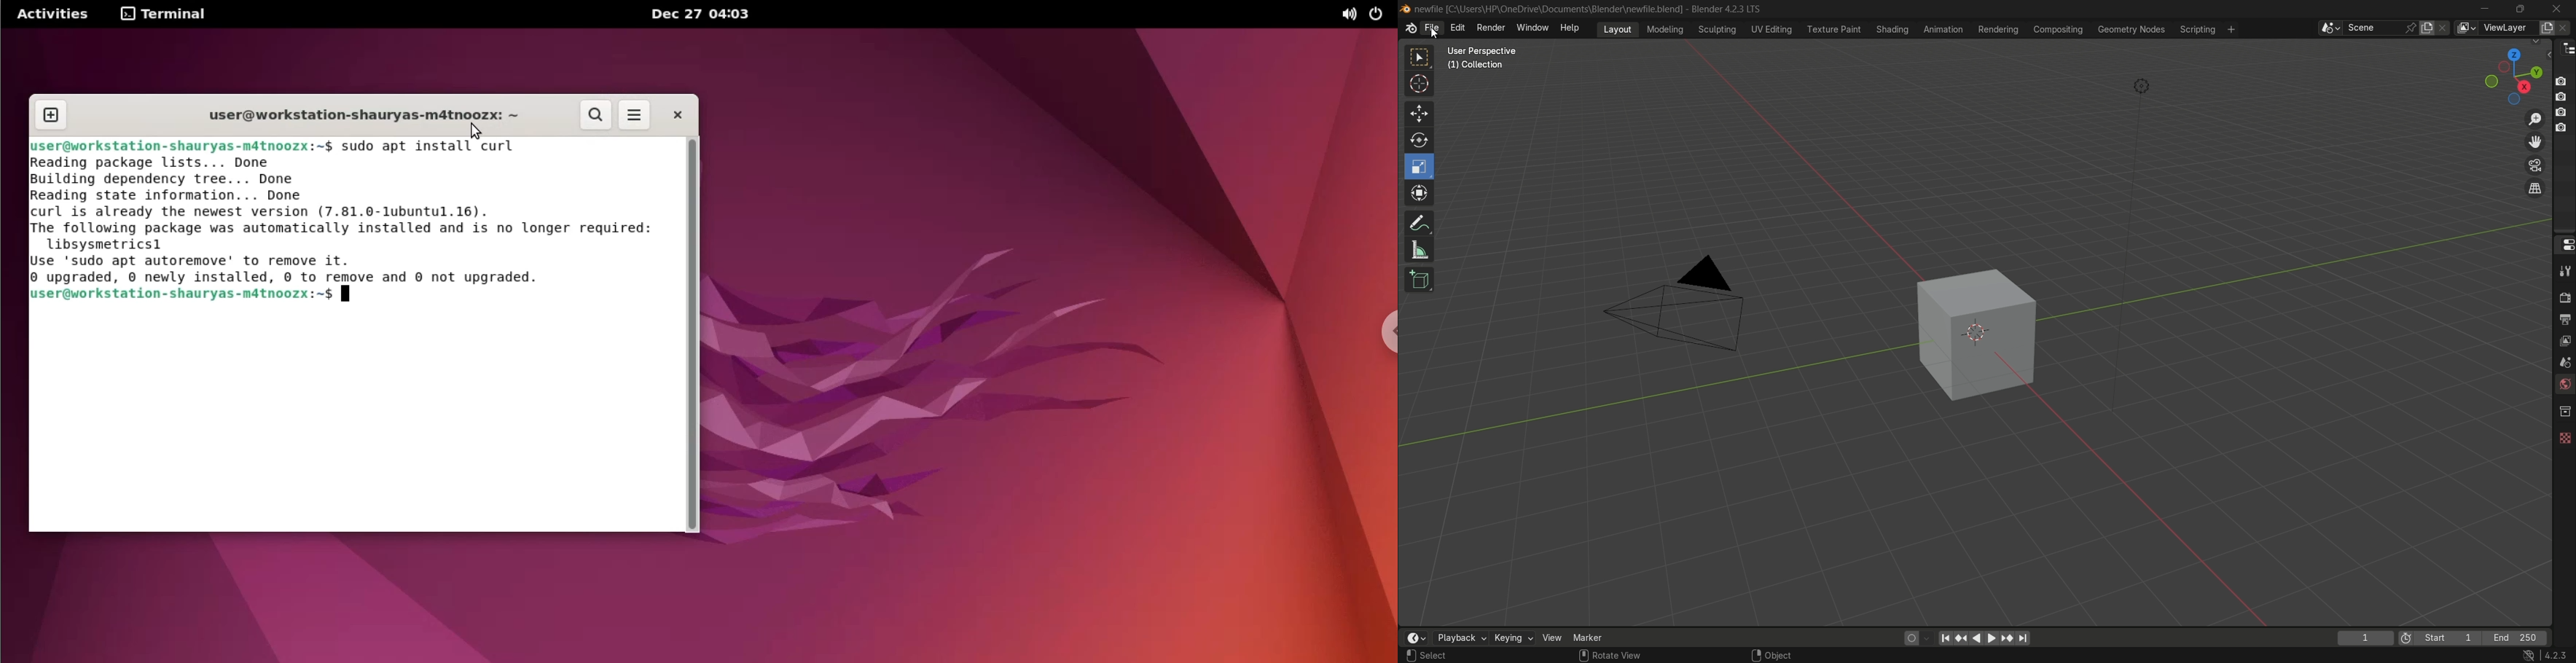 This screenshot has width=2576, height=672. Describe the element at coordinates (1944, 29) in the screenshot. I see `animation menu` at that location.